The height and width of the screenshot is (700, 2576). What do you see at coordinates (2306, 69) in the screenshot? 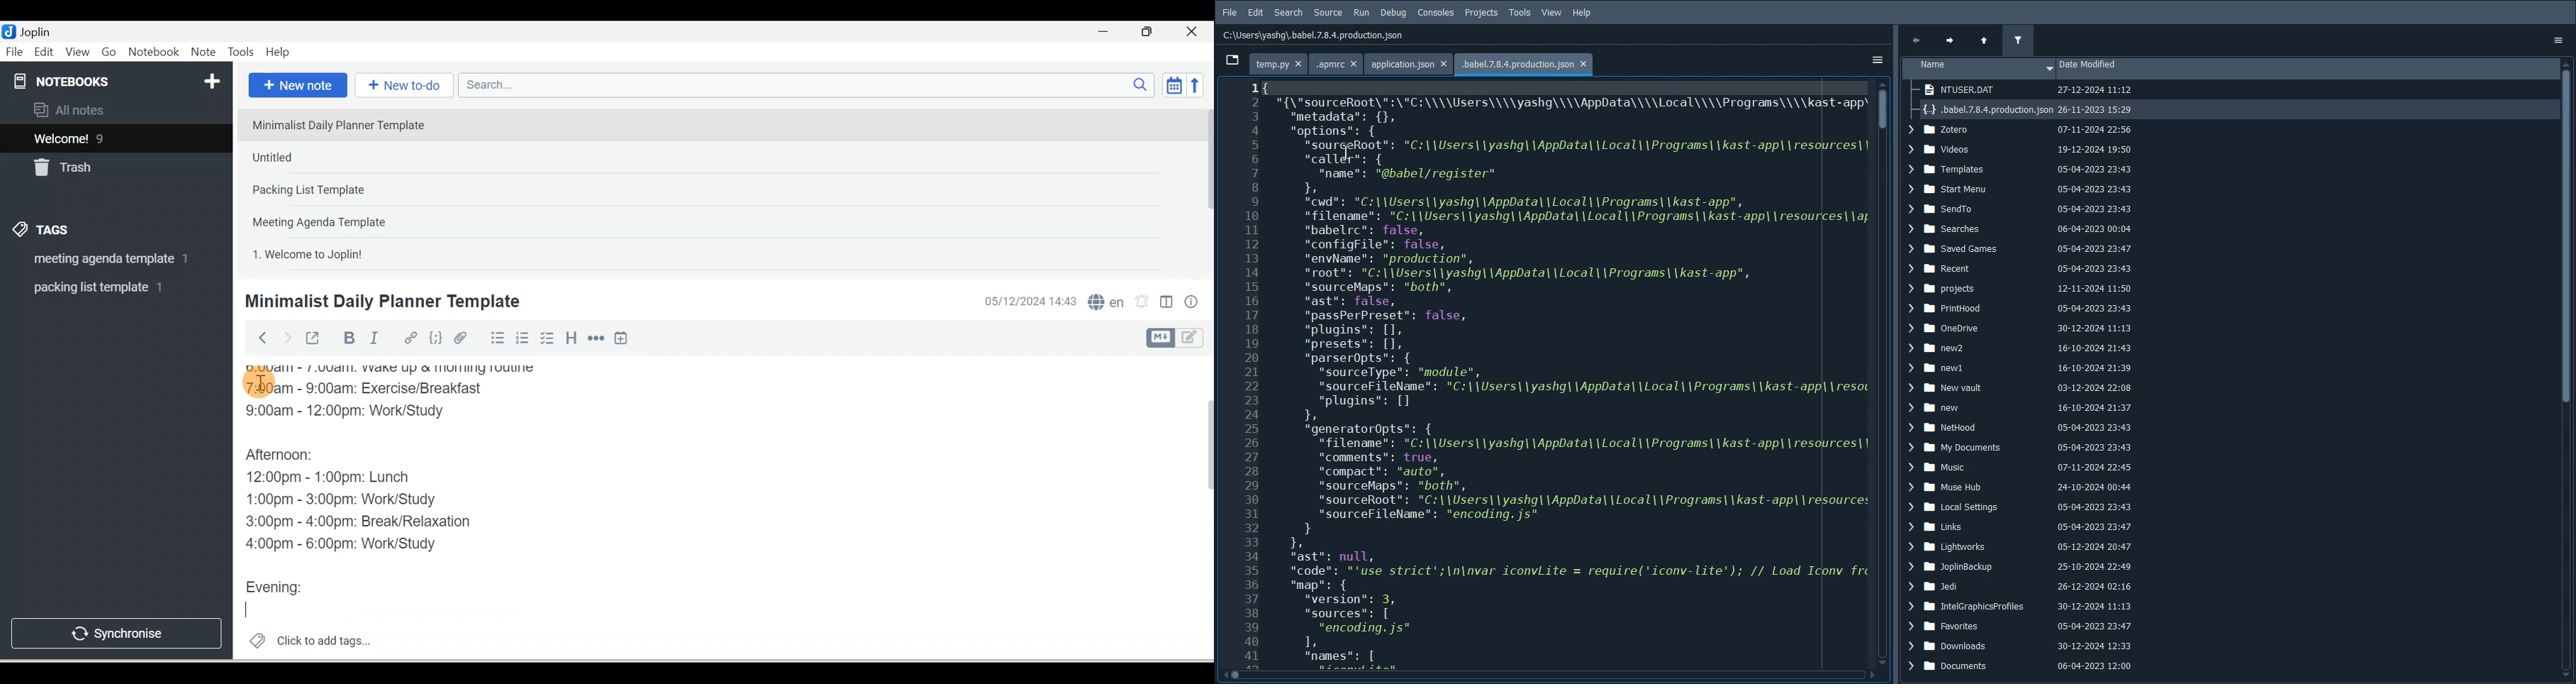
I see `Date Modified` at bounding box center [2306, 69].